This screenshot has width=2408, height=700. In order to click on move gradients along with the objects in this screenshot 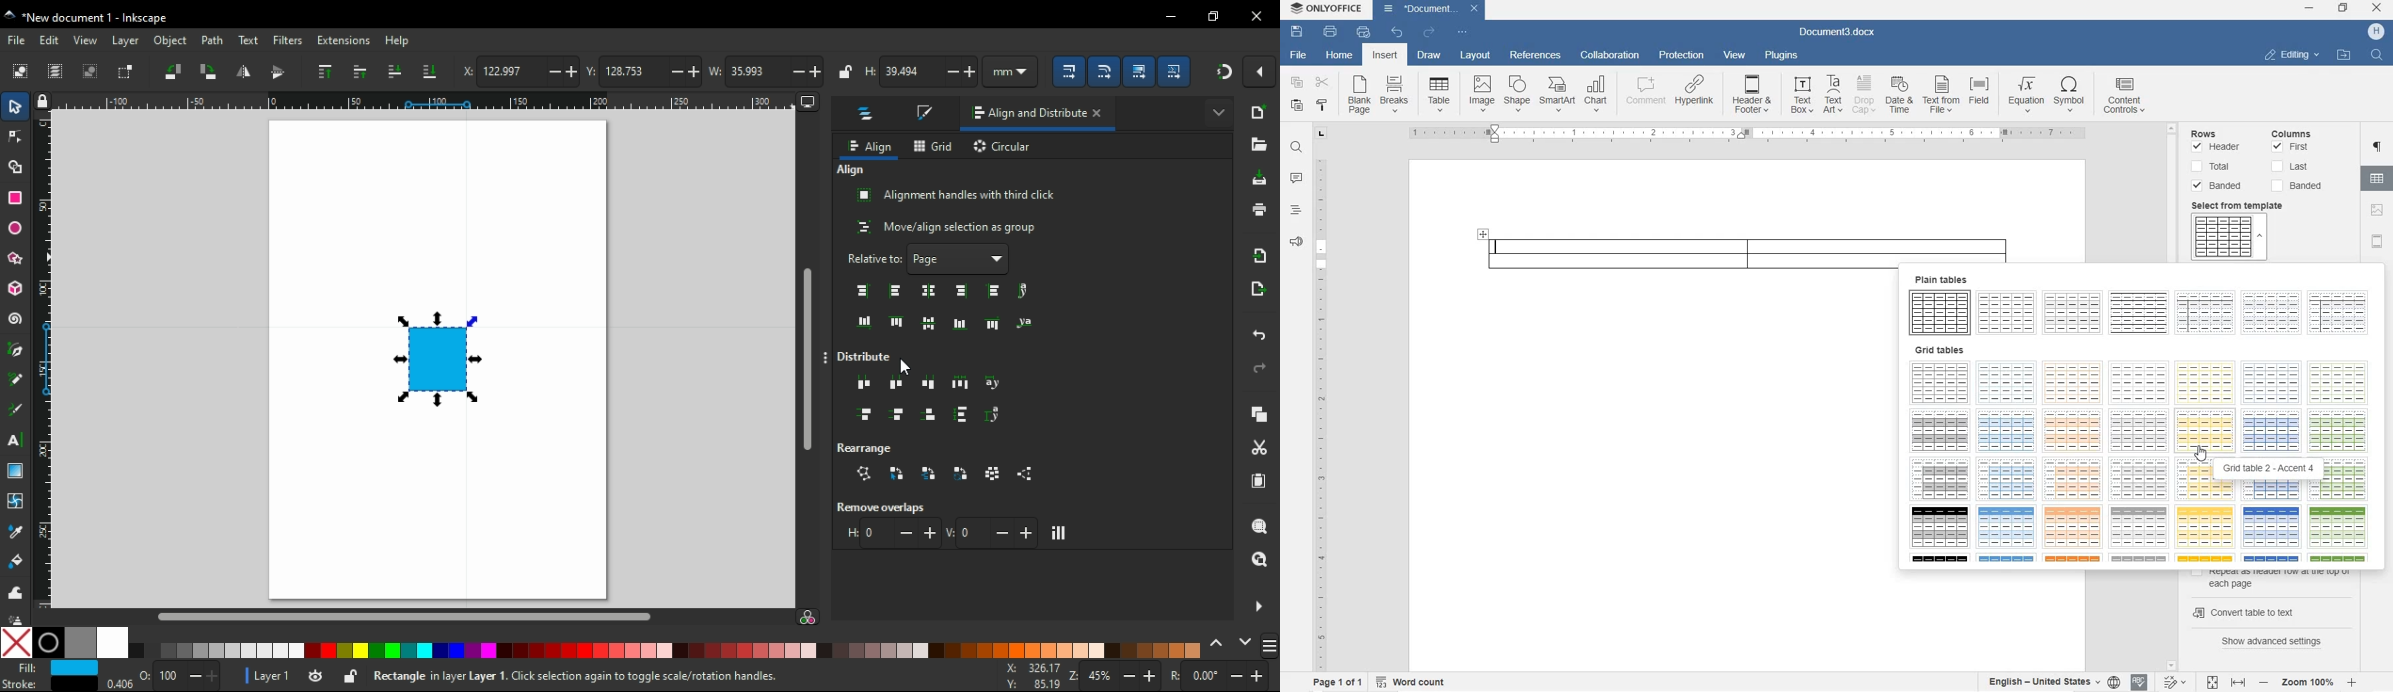, I will do `click(1140, 71)`.